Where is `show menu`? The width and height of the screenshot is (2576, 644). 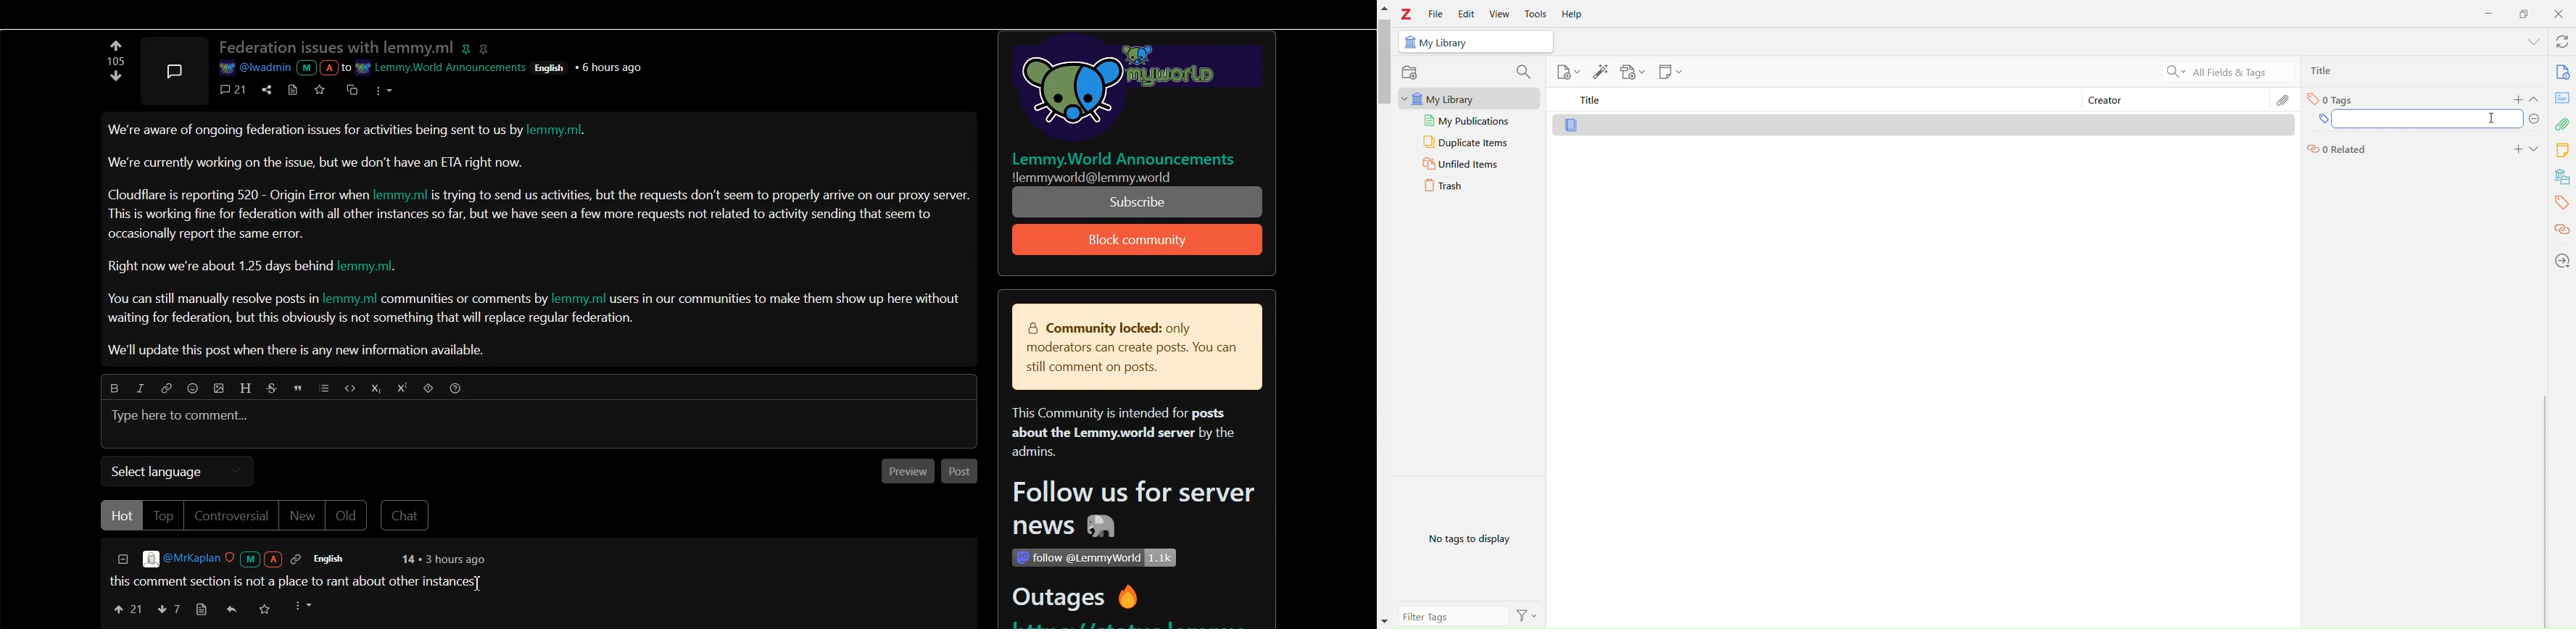
show menu is located at coordinates (2522, 46).